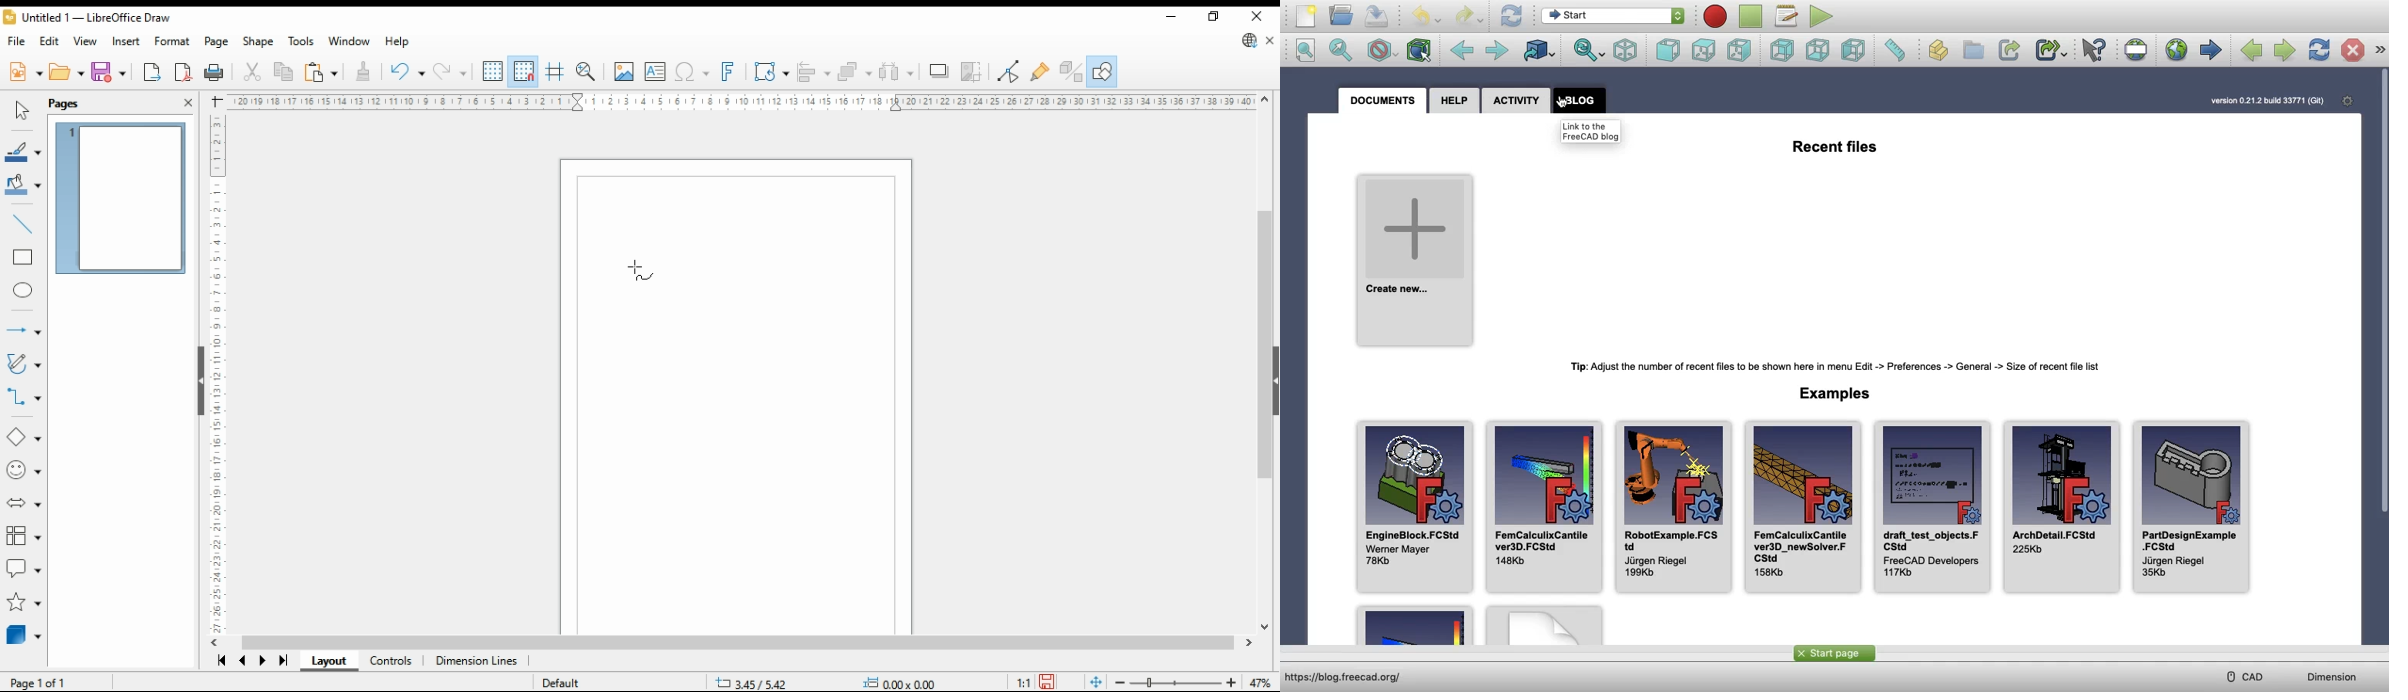 This screenshot has width=2408, height=700. I want to click on 3D objects, so click(22, 635).